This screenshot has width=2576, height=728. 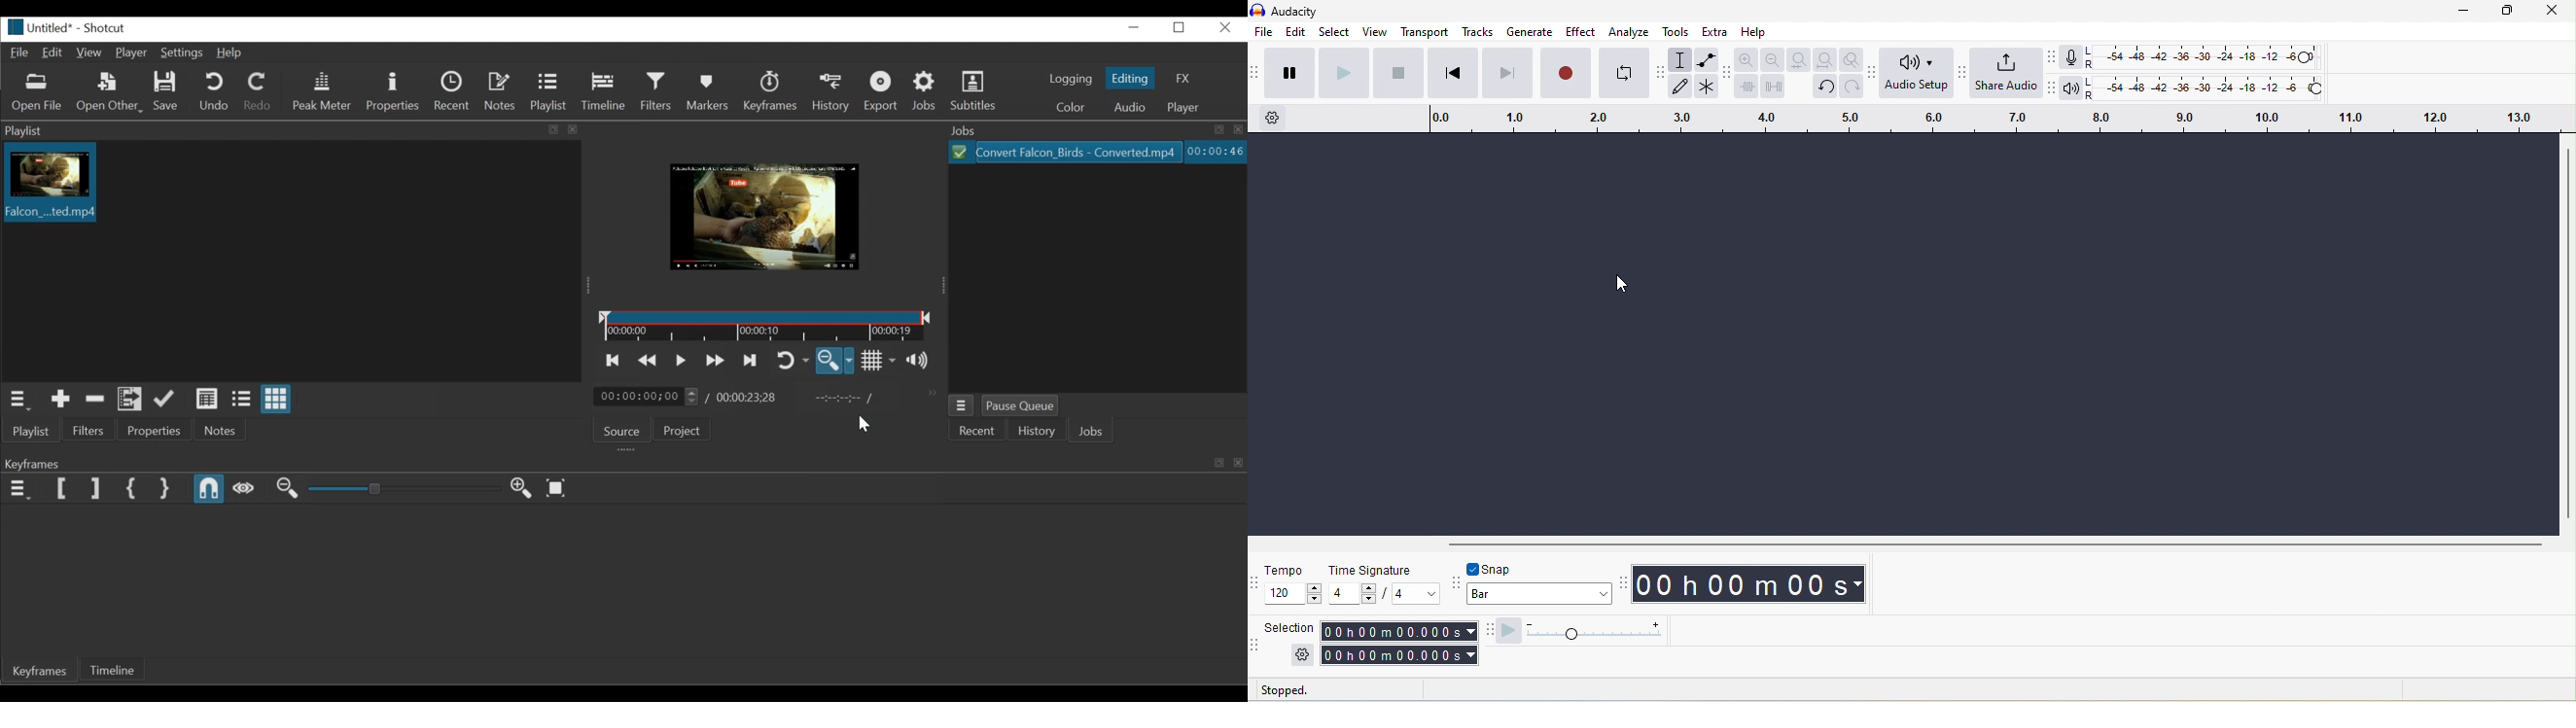 I want to click on History, so click(x=833, y=92).